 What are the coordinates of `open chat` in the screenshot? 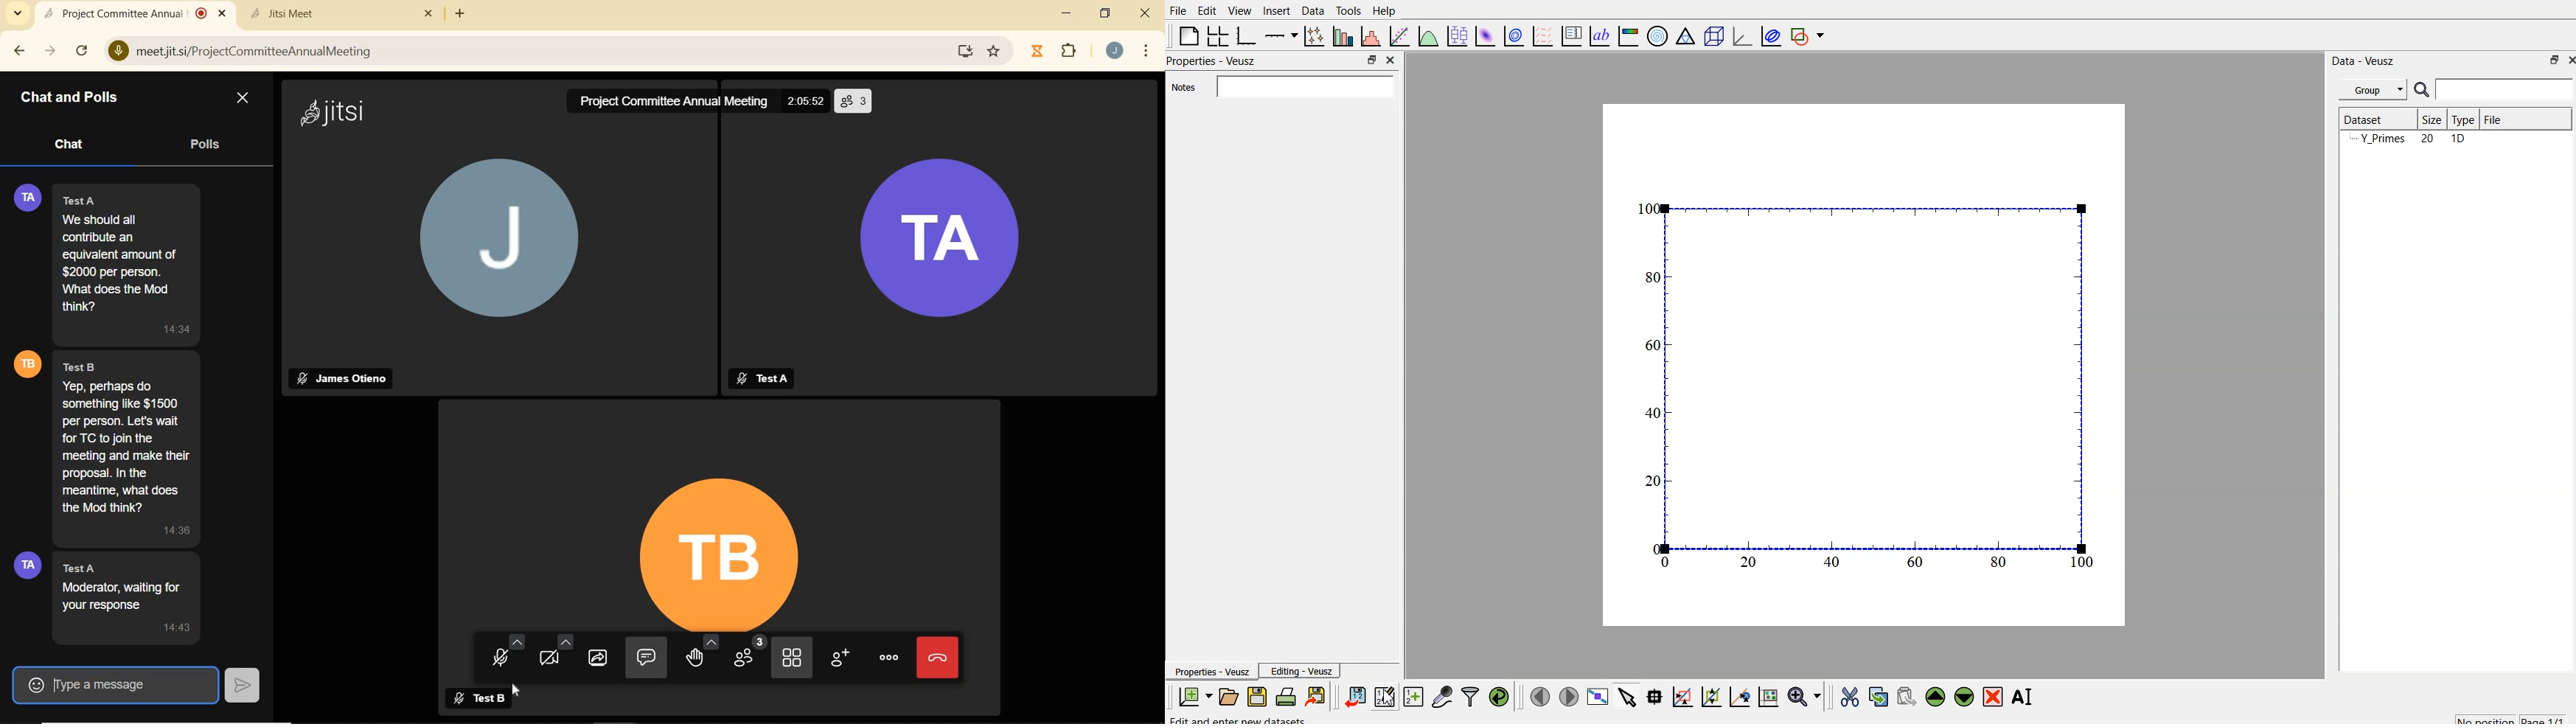 It's located at (650, 657).